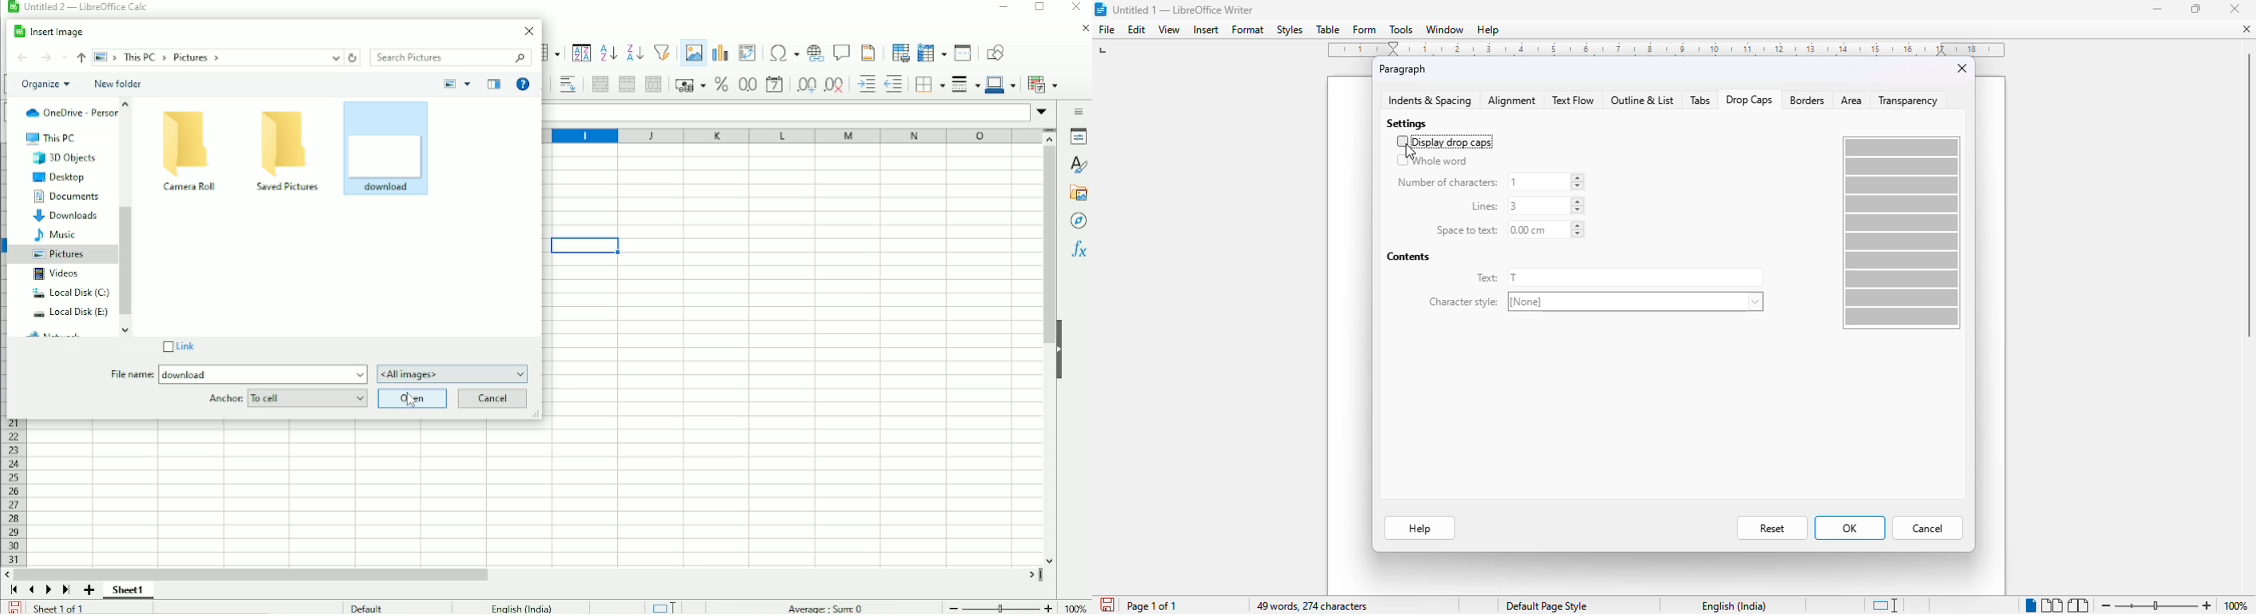 The image size is (2268, 616). Describe the element at coordinates (1081, 29) in the screenshot. I see `Close document` at that location.